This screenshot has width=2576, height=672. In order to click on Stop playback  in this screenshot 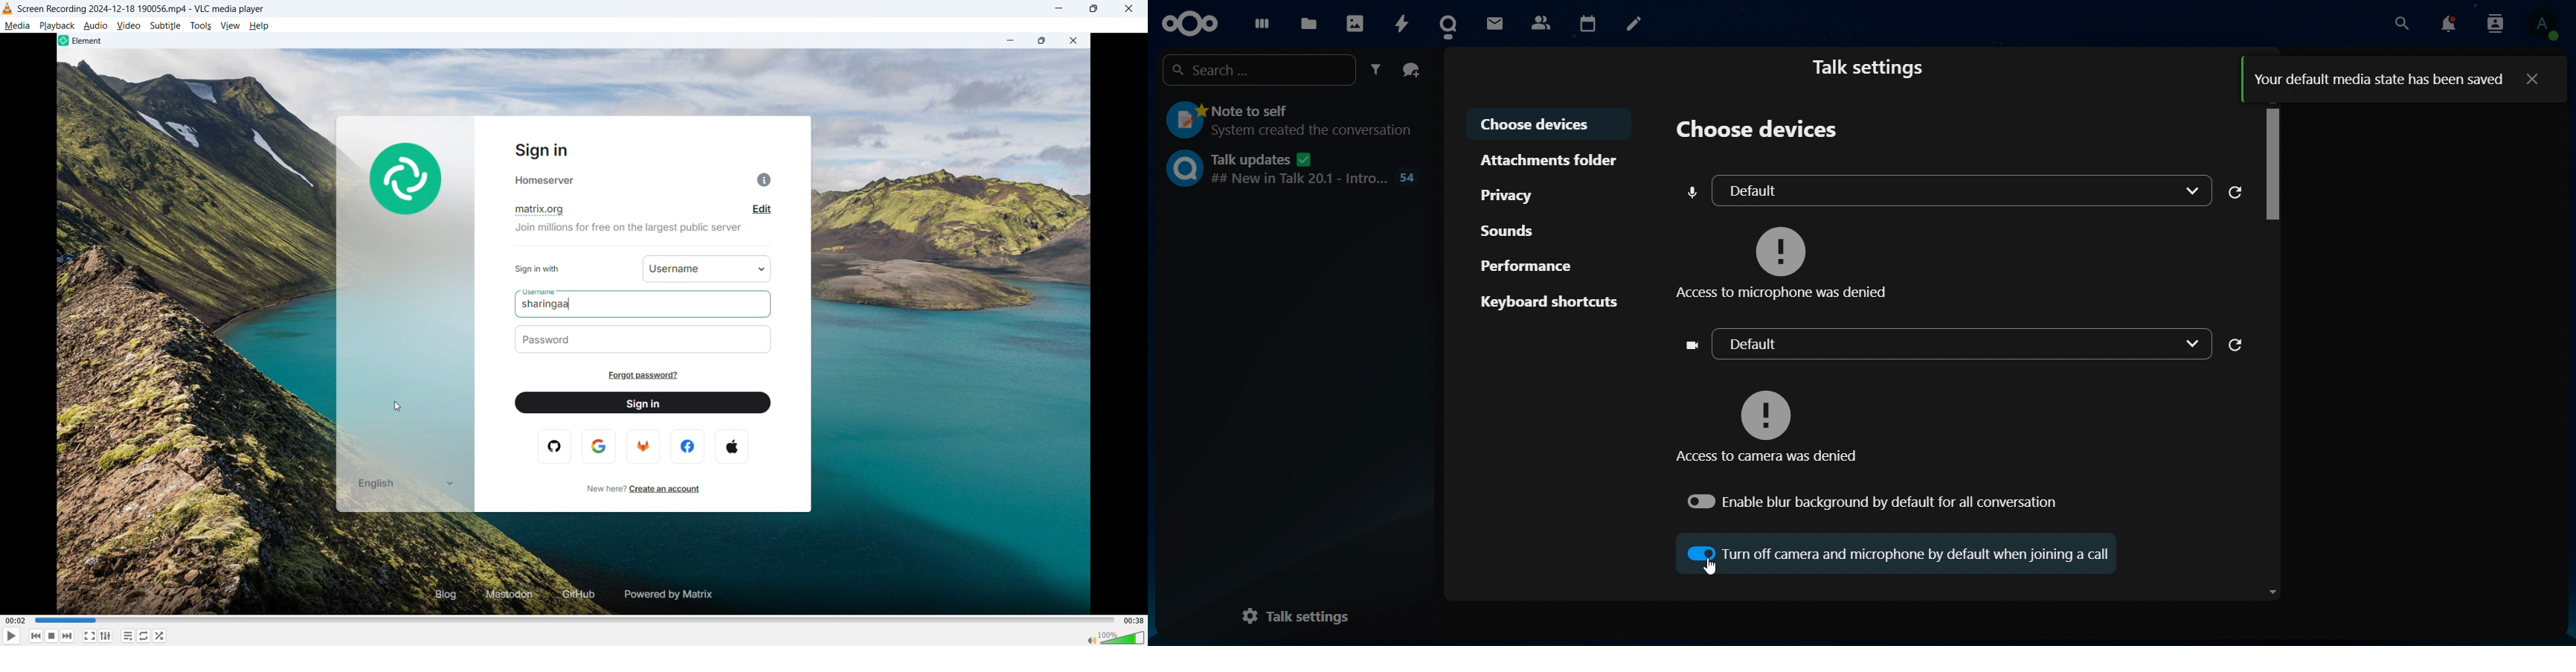, I will do `click(53, 635)`.